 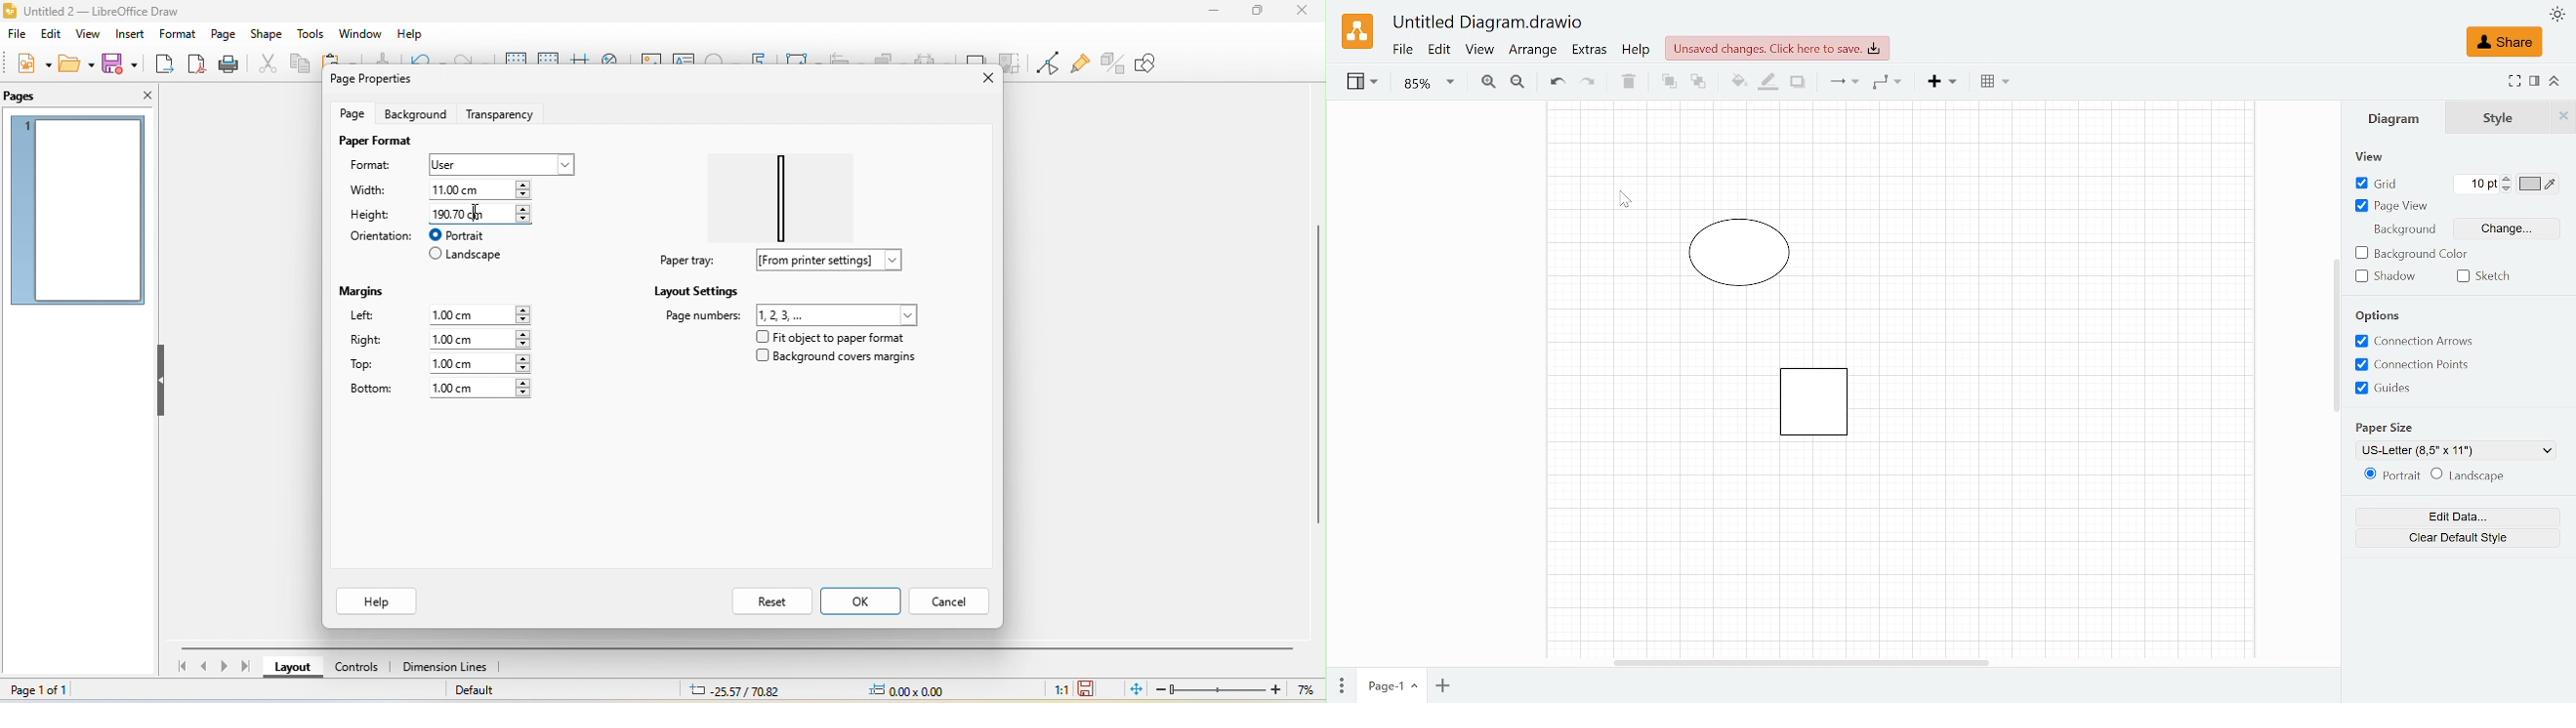 I want to click on open, so click(x=75, y=63).